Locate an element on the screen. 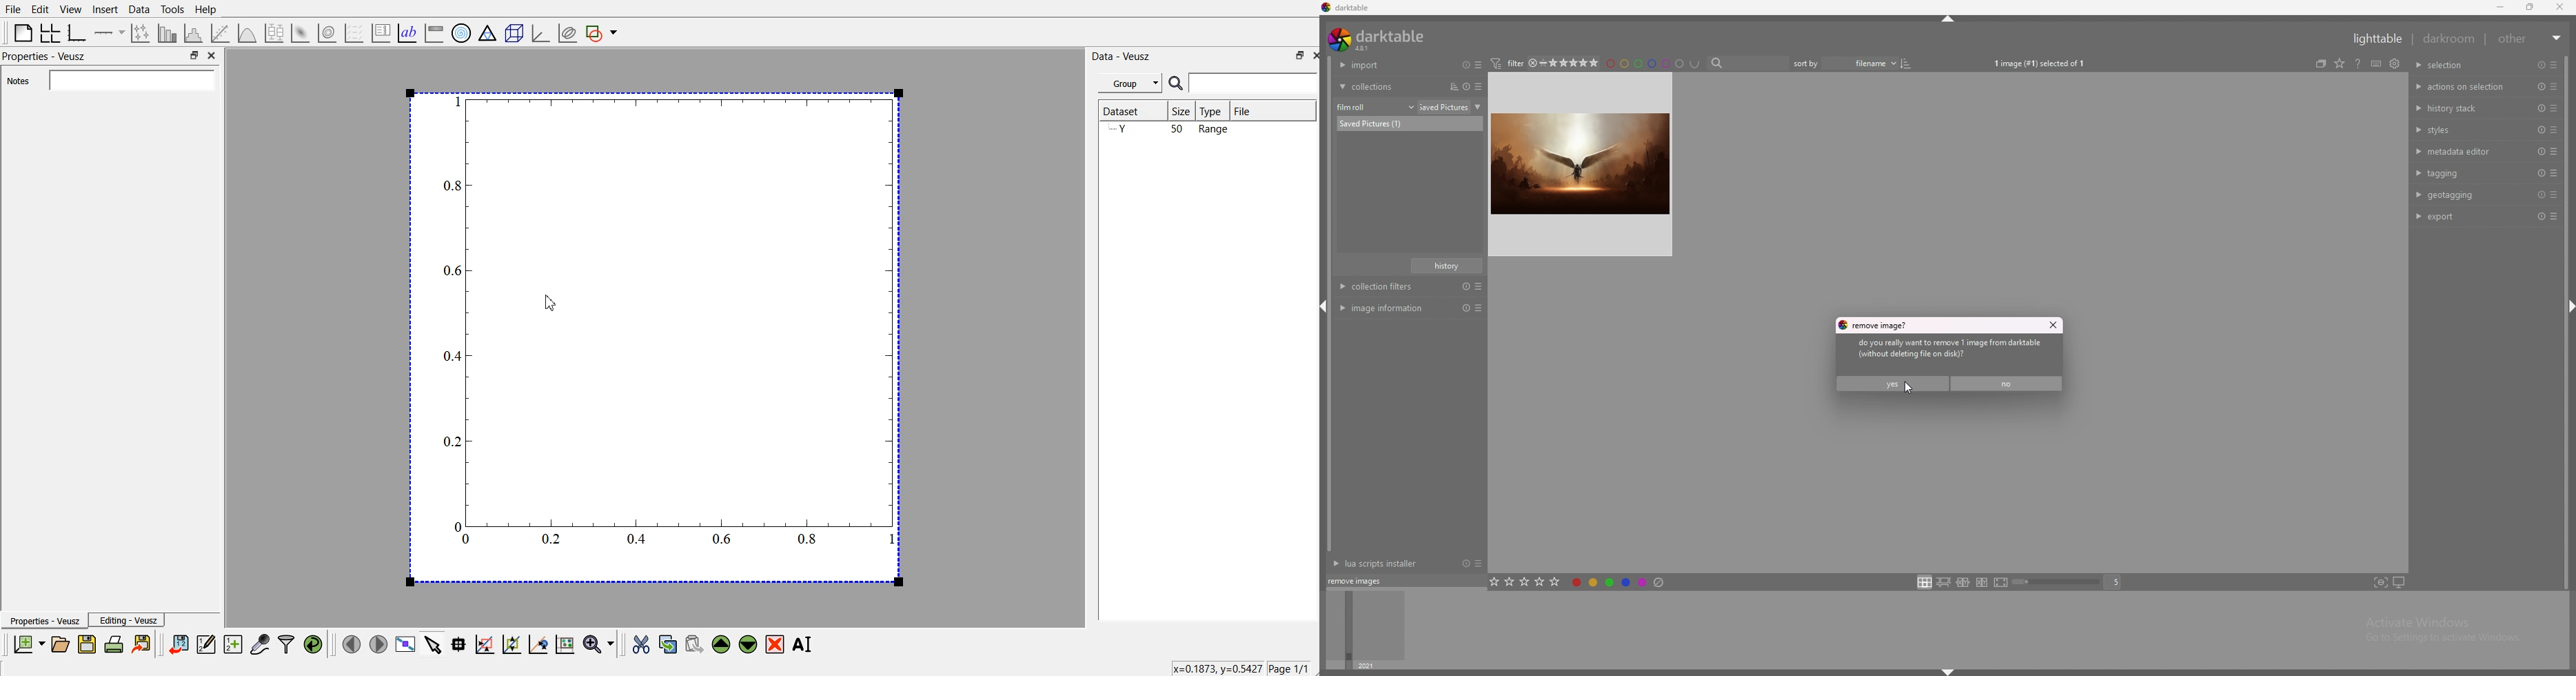 The image size is (2576, 700). toggle focus peaking mode is located at coordinates (2380, 582).